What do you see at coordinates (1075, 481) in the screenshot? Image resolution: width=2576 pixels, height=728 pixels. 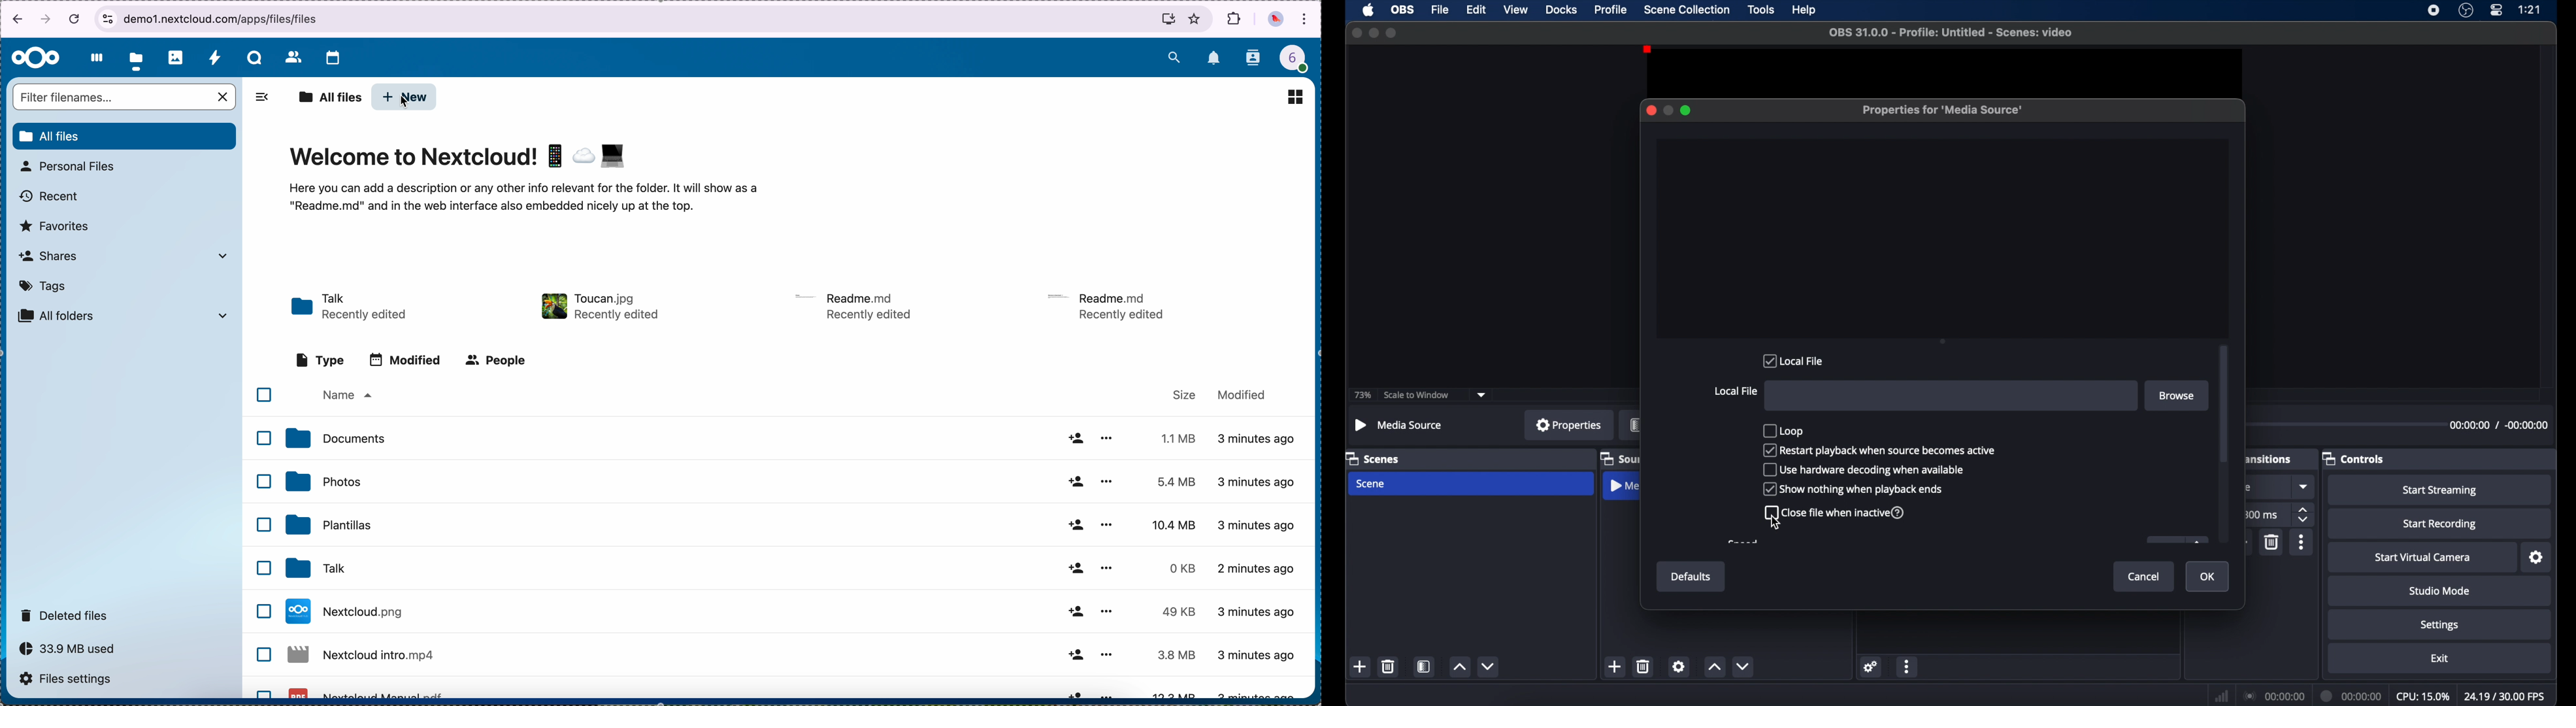 I see `share` at bounding box center [1075, 481].